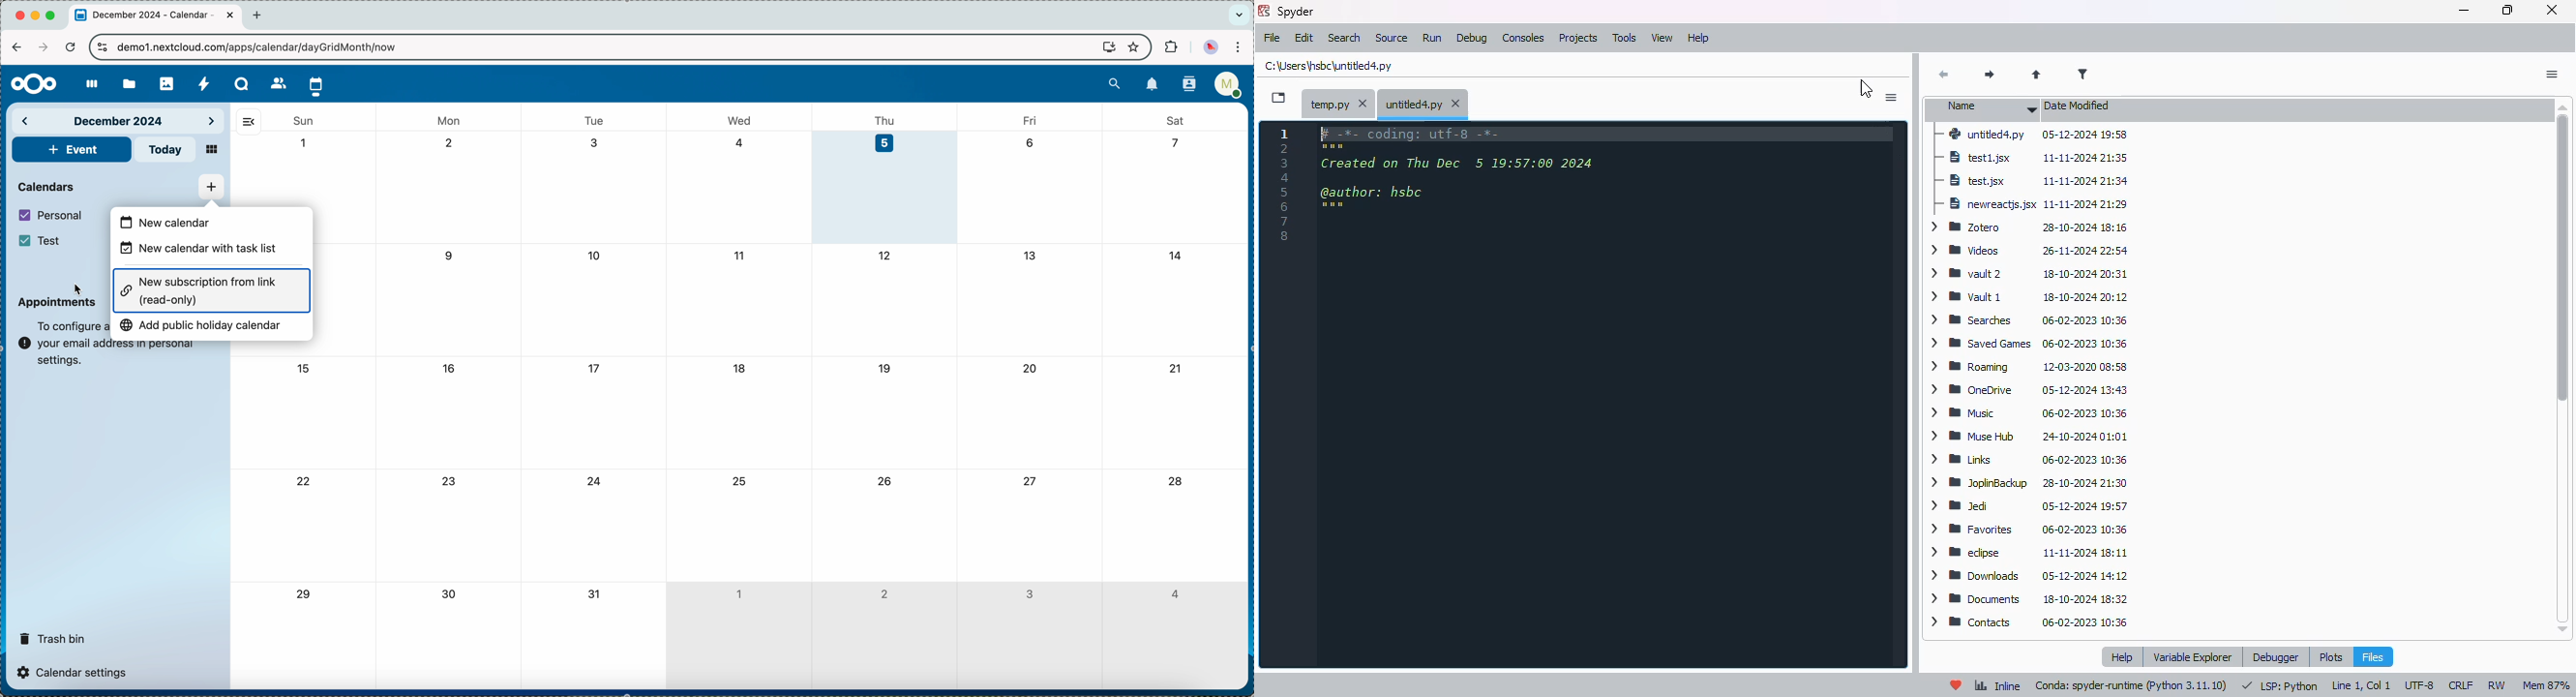 The image size is (2576, 700). Describe the element at coordinates (885, 594) in the screenshot. I see `2` at that location.